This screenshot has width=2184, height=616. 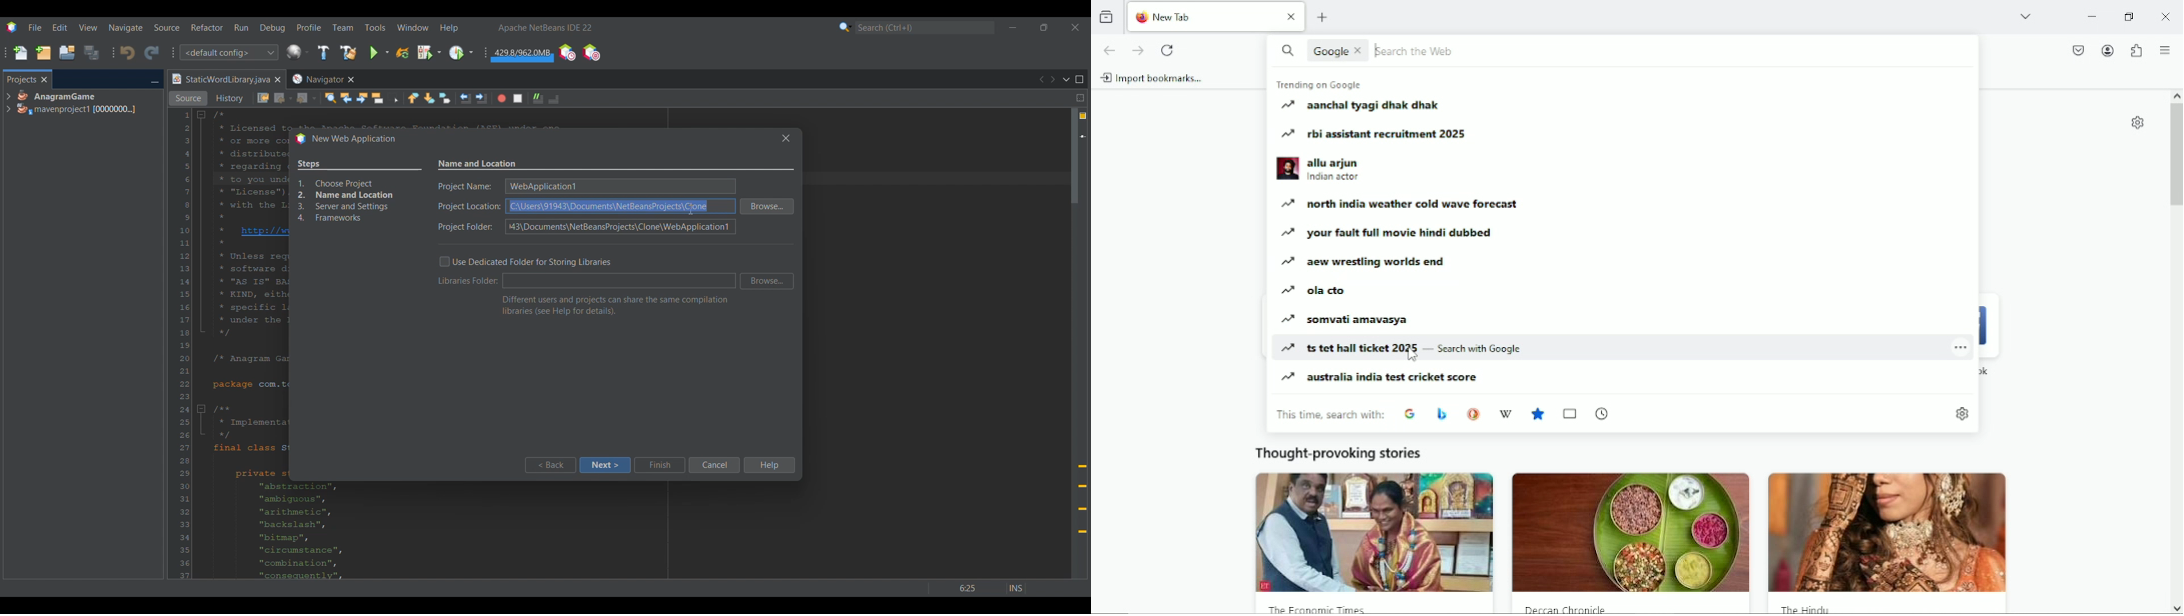 What do you see at coordinates (1106, 17) in the screenshot?
I see `view recent browsing` at bounding box center [1106, 17].